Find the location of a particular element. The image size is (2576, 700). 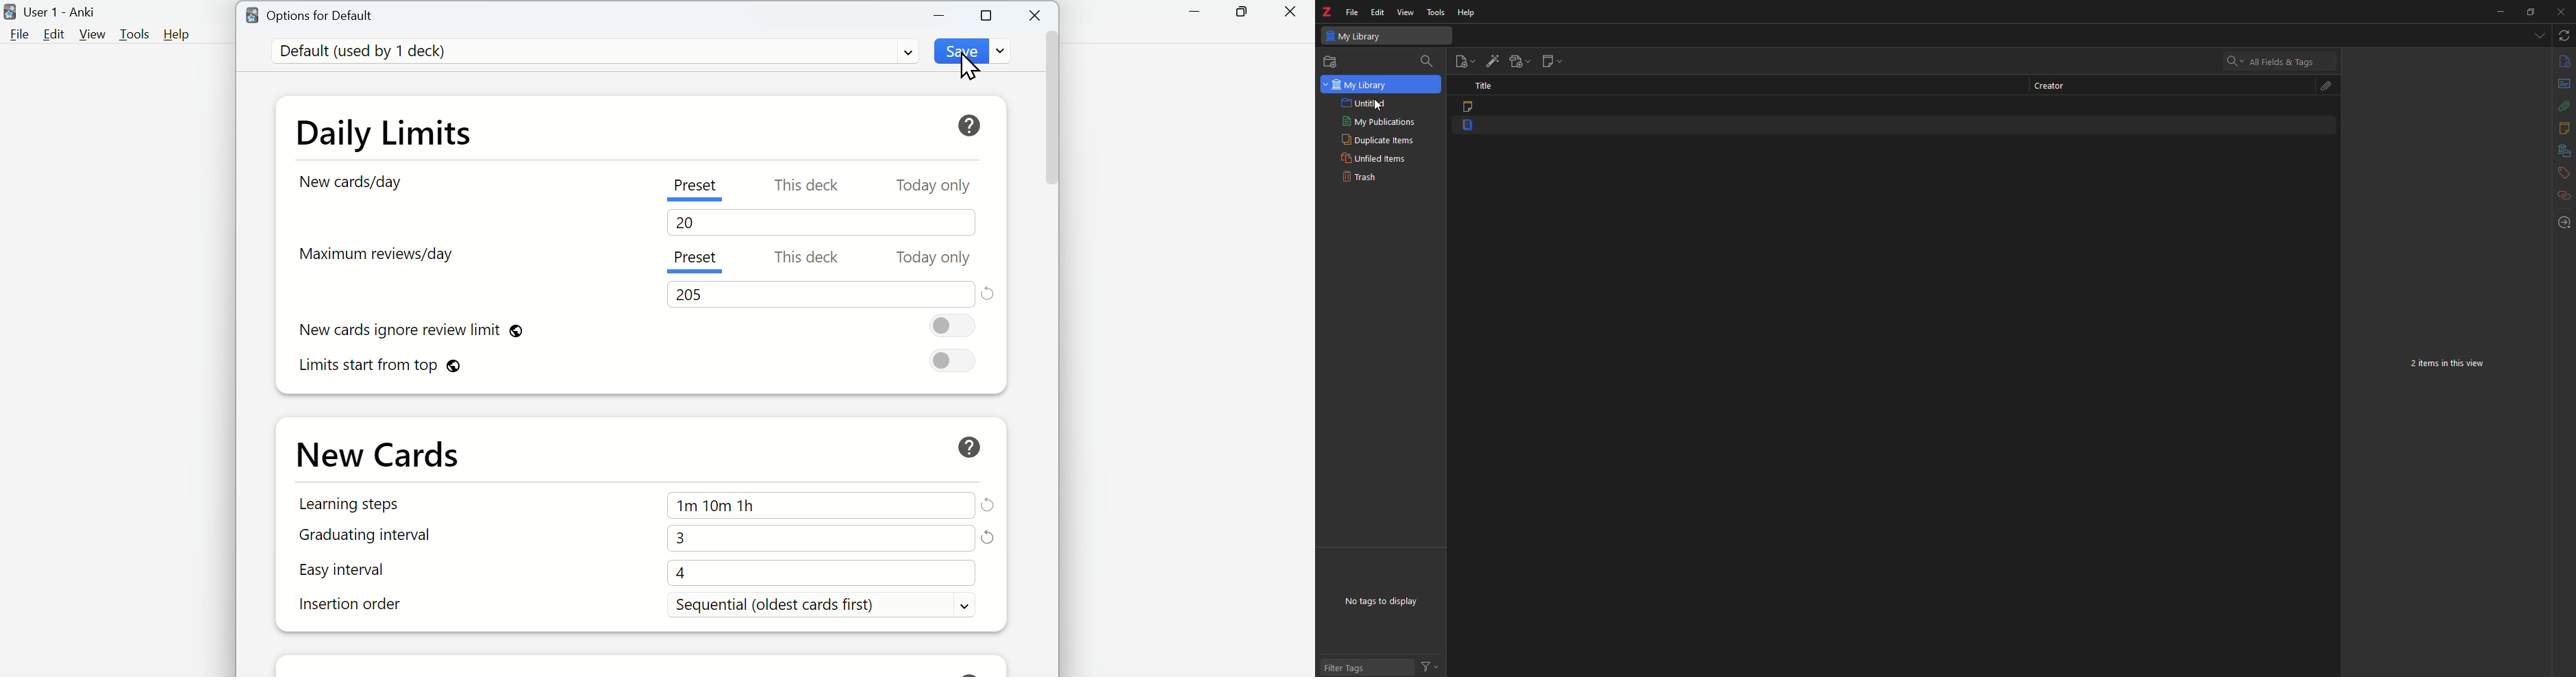

minimize is located at coordinates (2495, 13).